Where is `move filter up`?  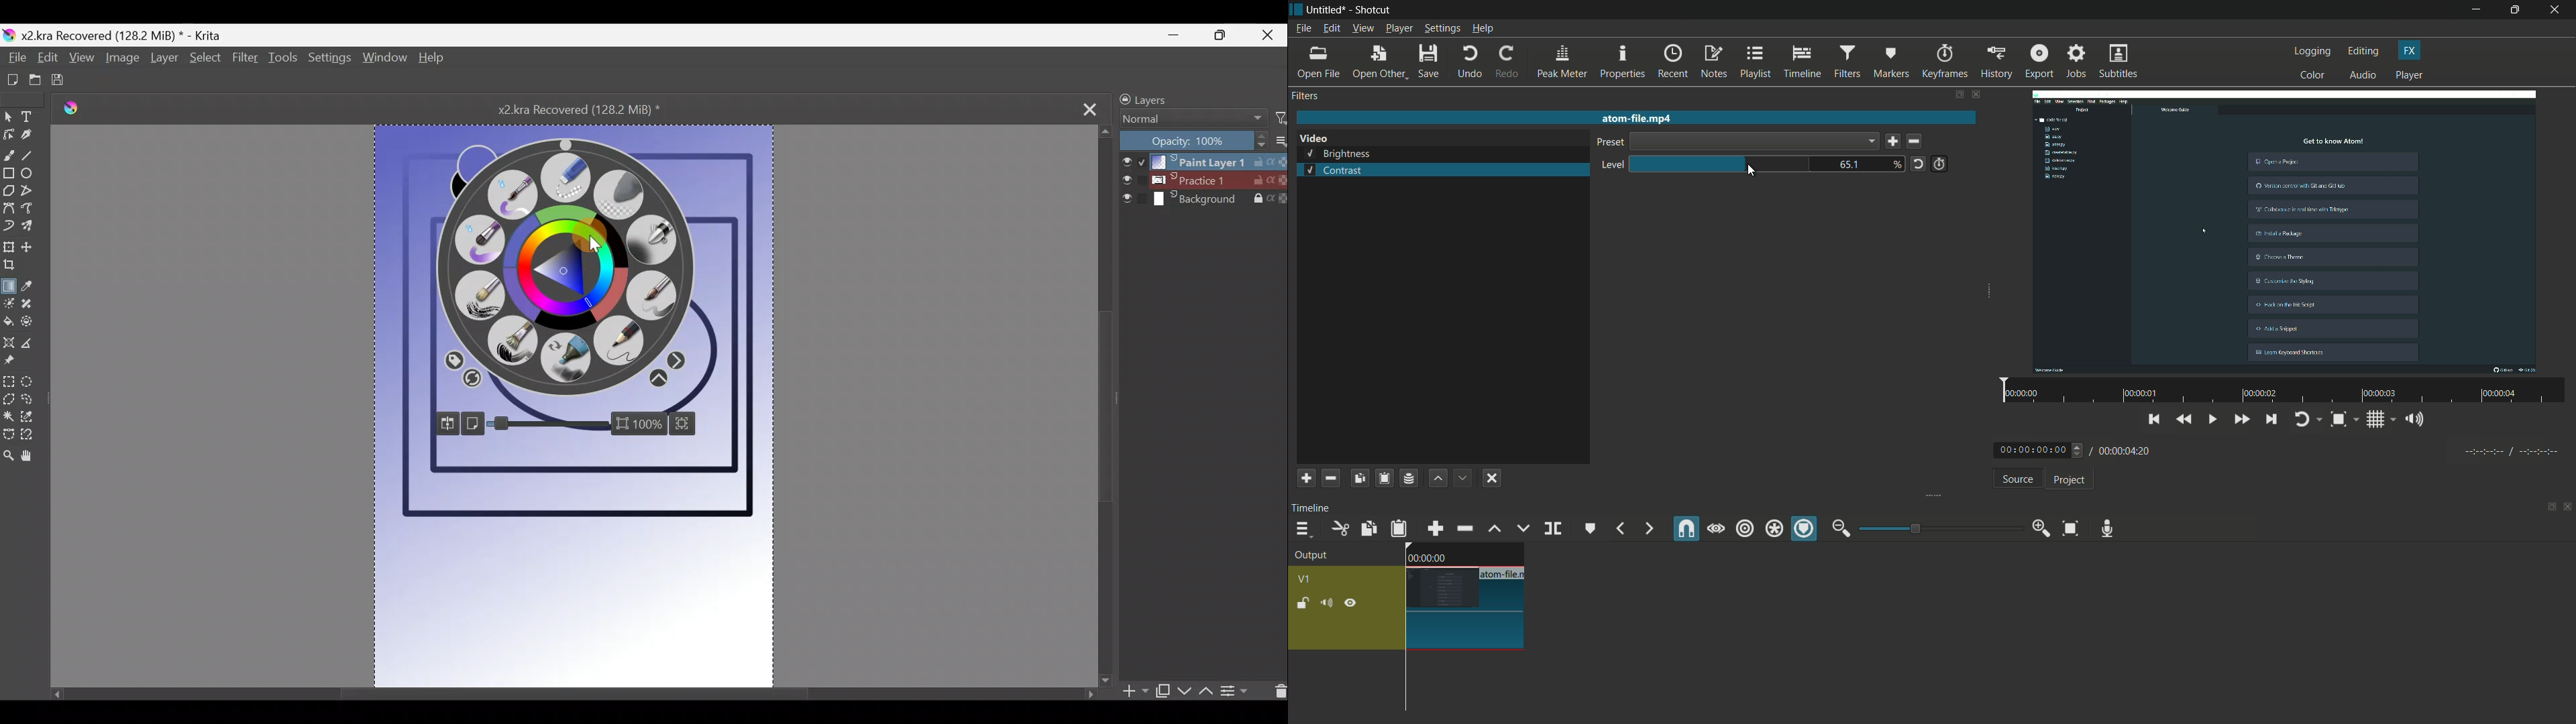
move filter up is located at coordinates (1438, 478).